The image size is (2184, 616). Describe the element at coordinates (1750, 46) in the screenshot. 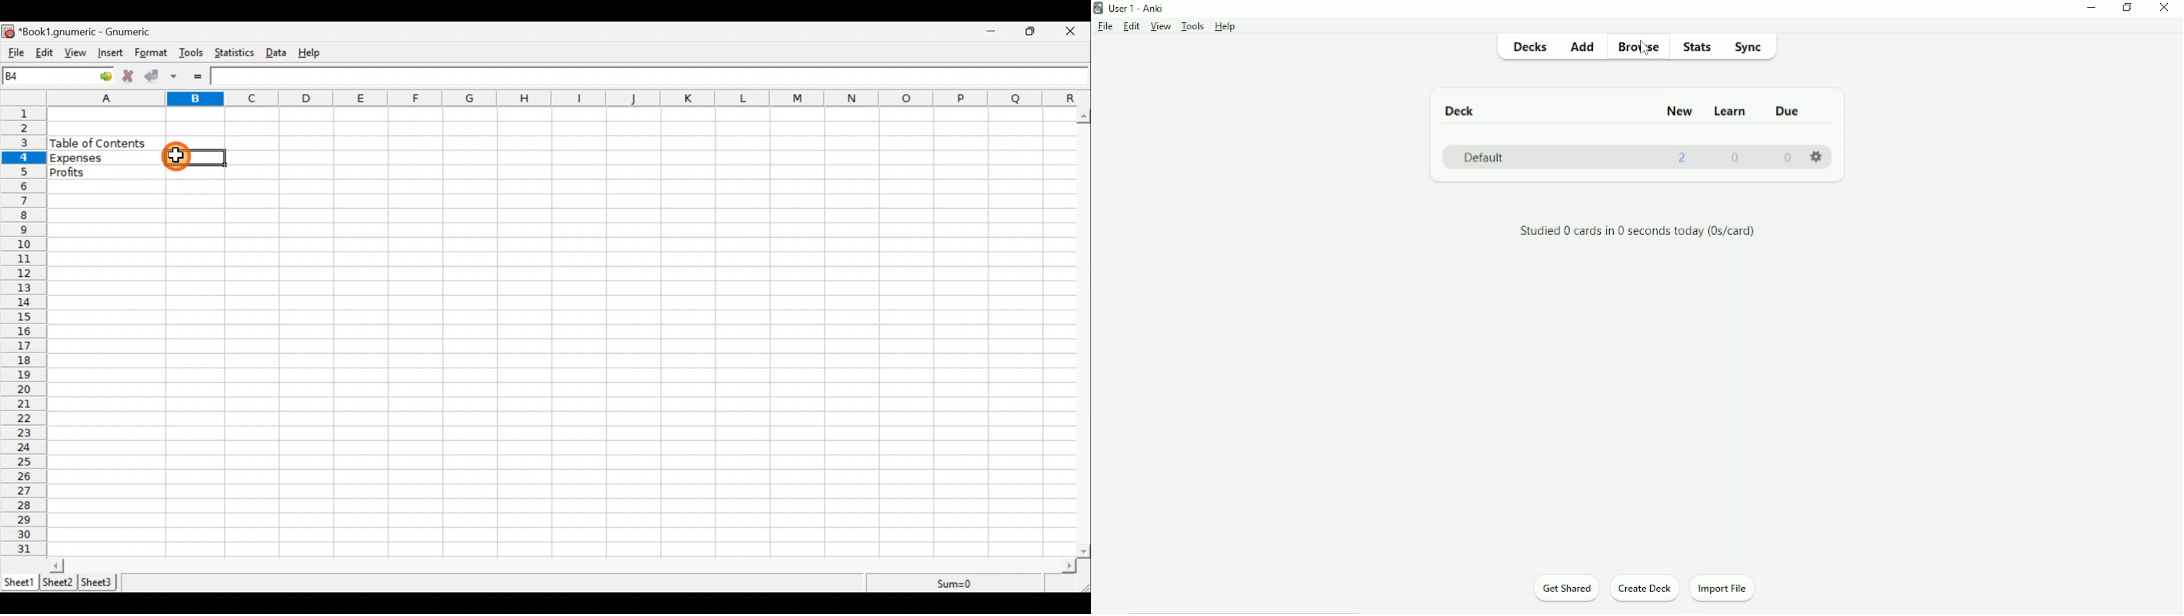

I see `Sync` at that location.